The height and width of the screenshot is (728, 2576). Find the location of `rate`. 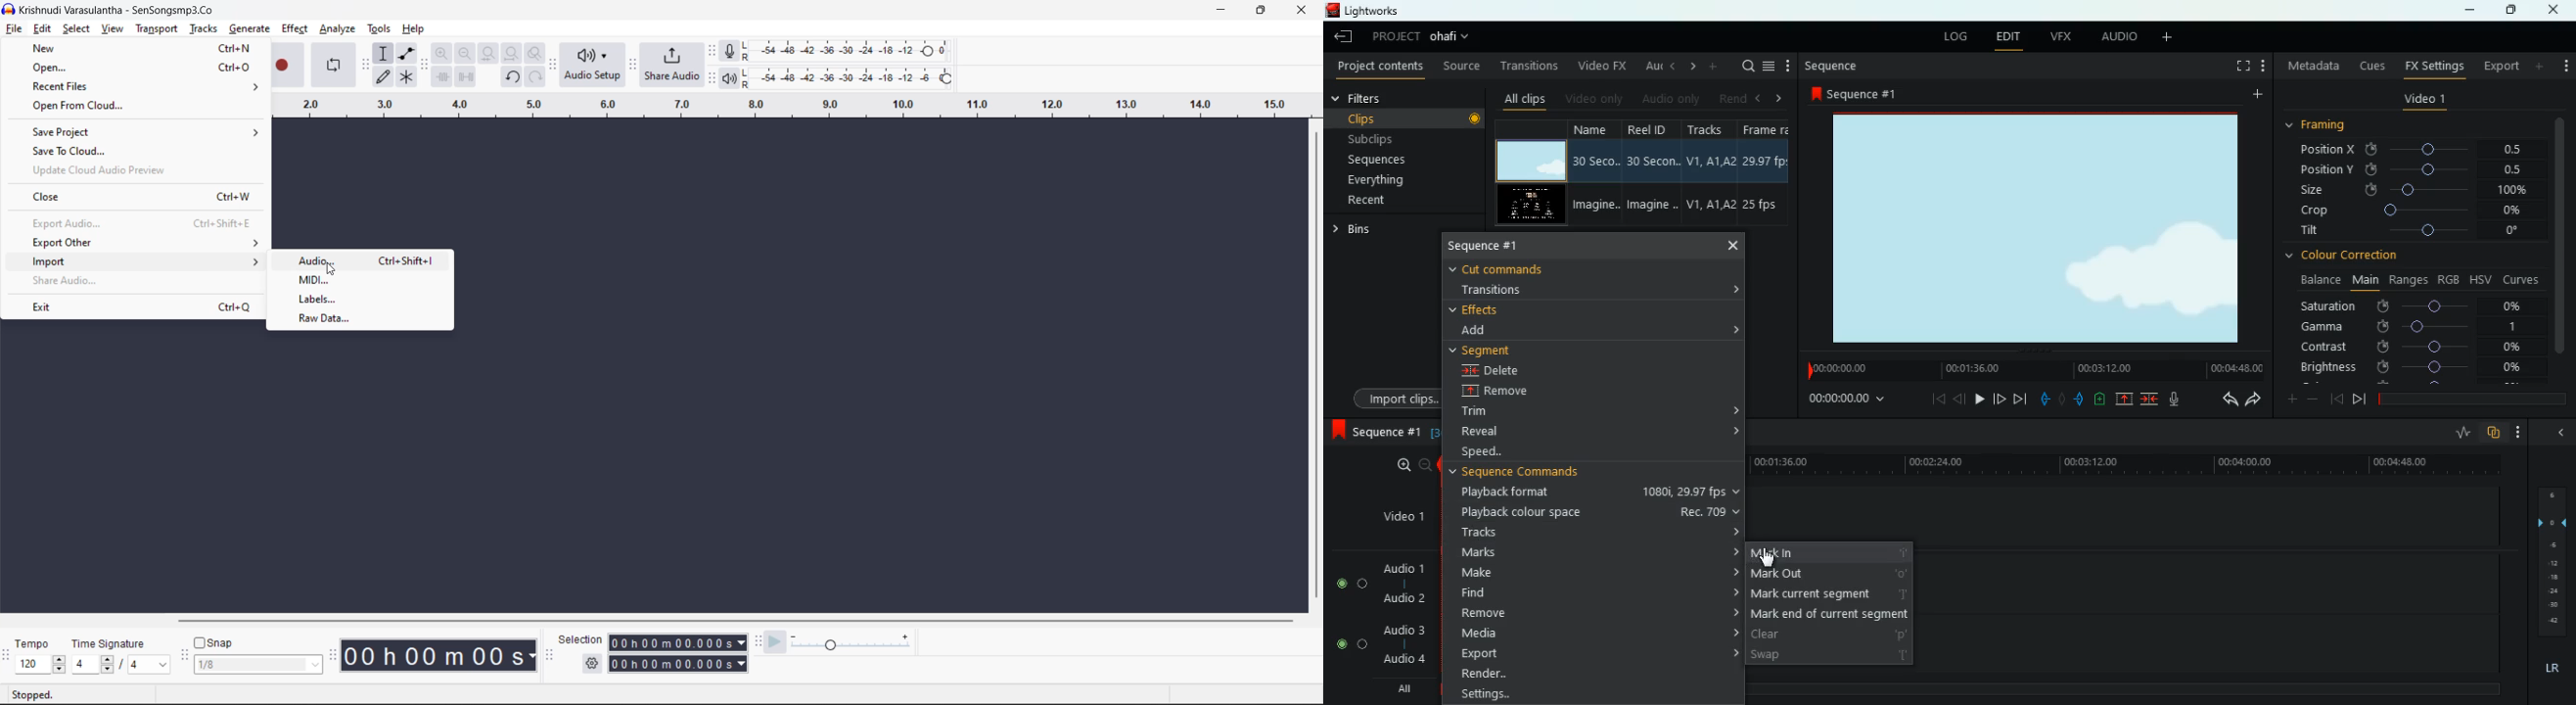

rate is located at coordinates (2460, 435).